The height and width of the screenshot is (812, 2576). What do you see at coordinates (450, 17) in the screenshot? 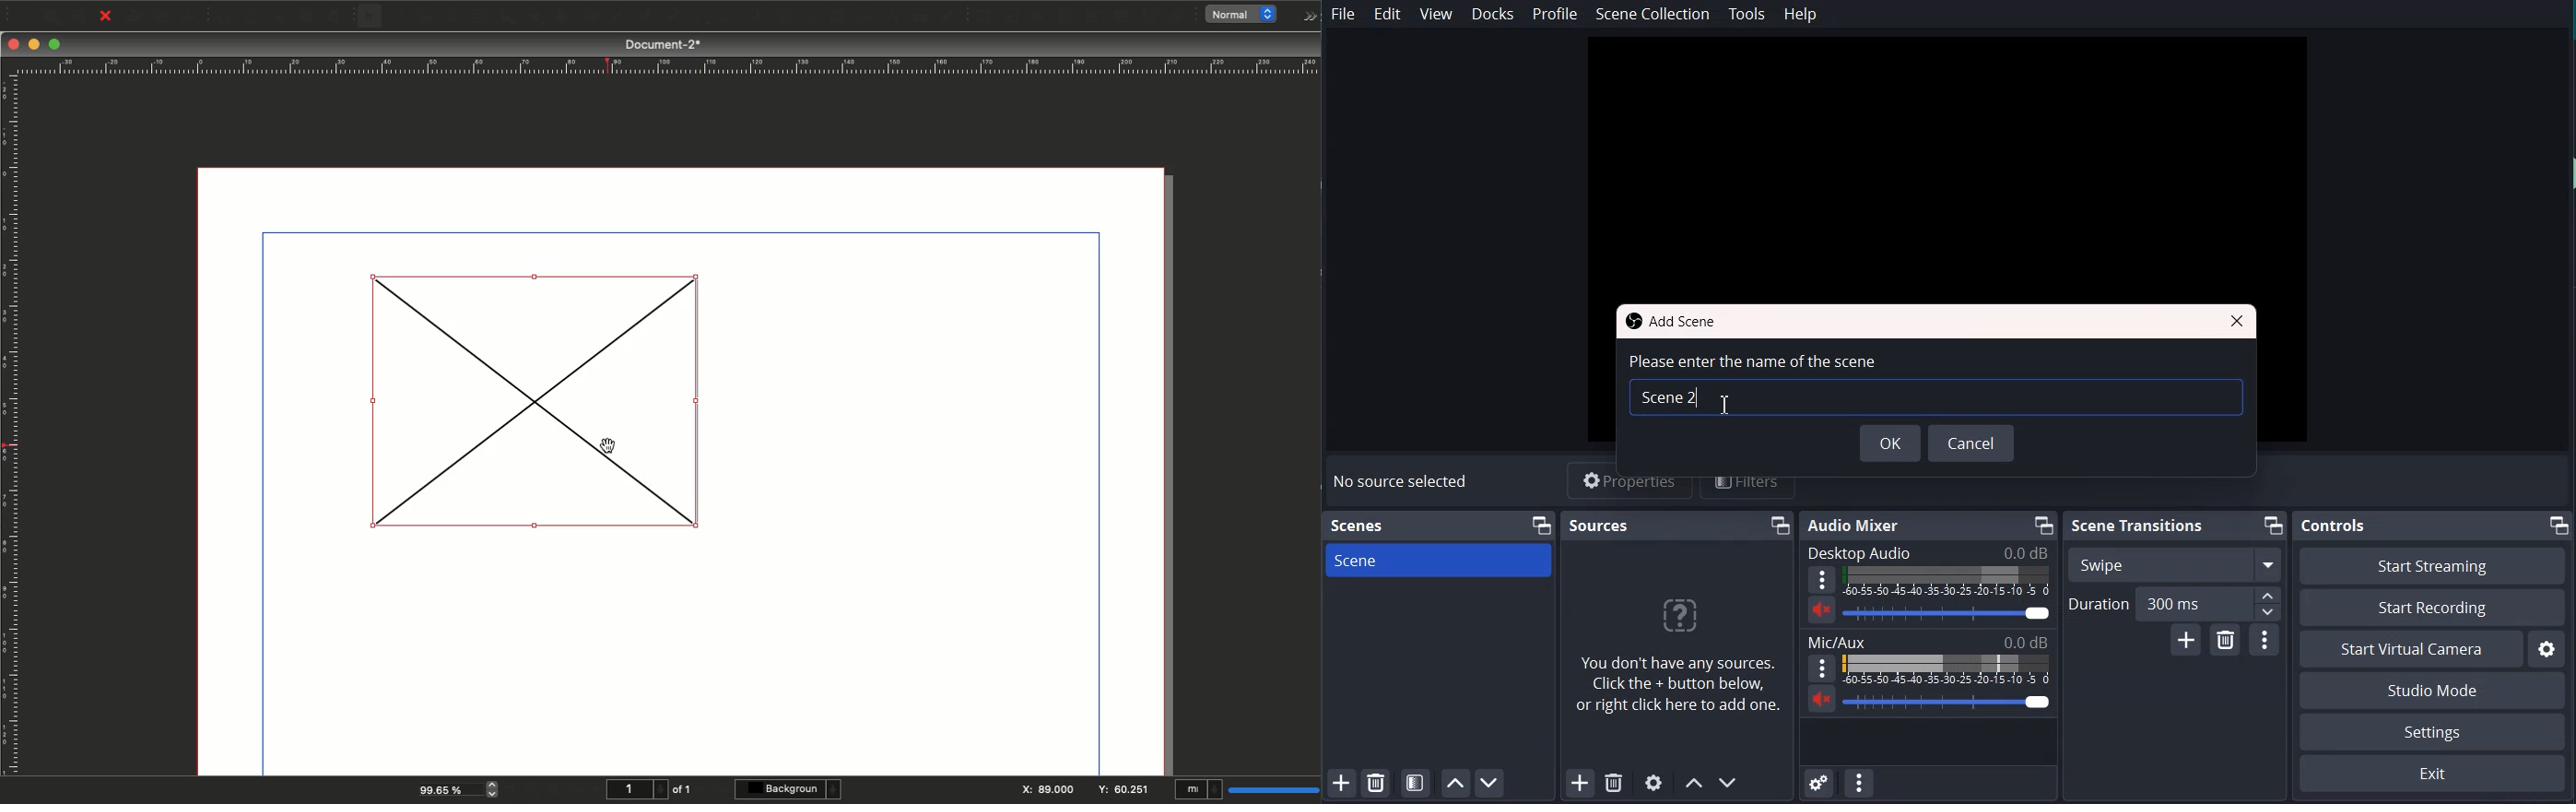
I see `Render frame` at bounding box center [450, 17].